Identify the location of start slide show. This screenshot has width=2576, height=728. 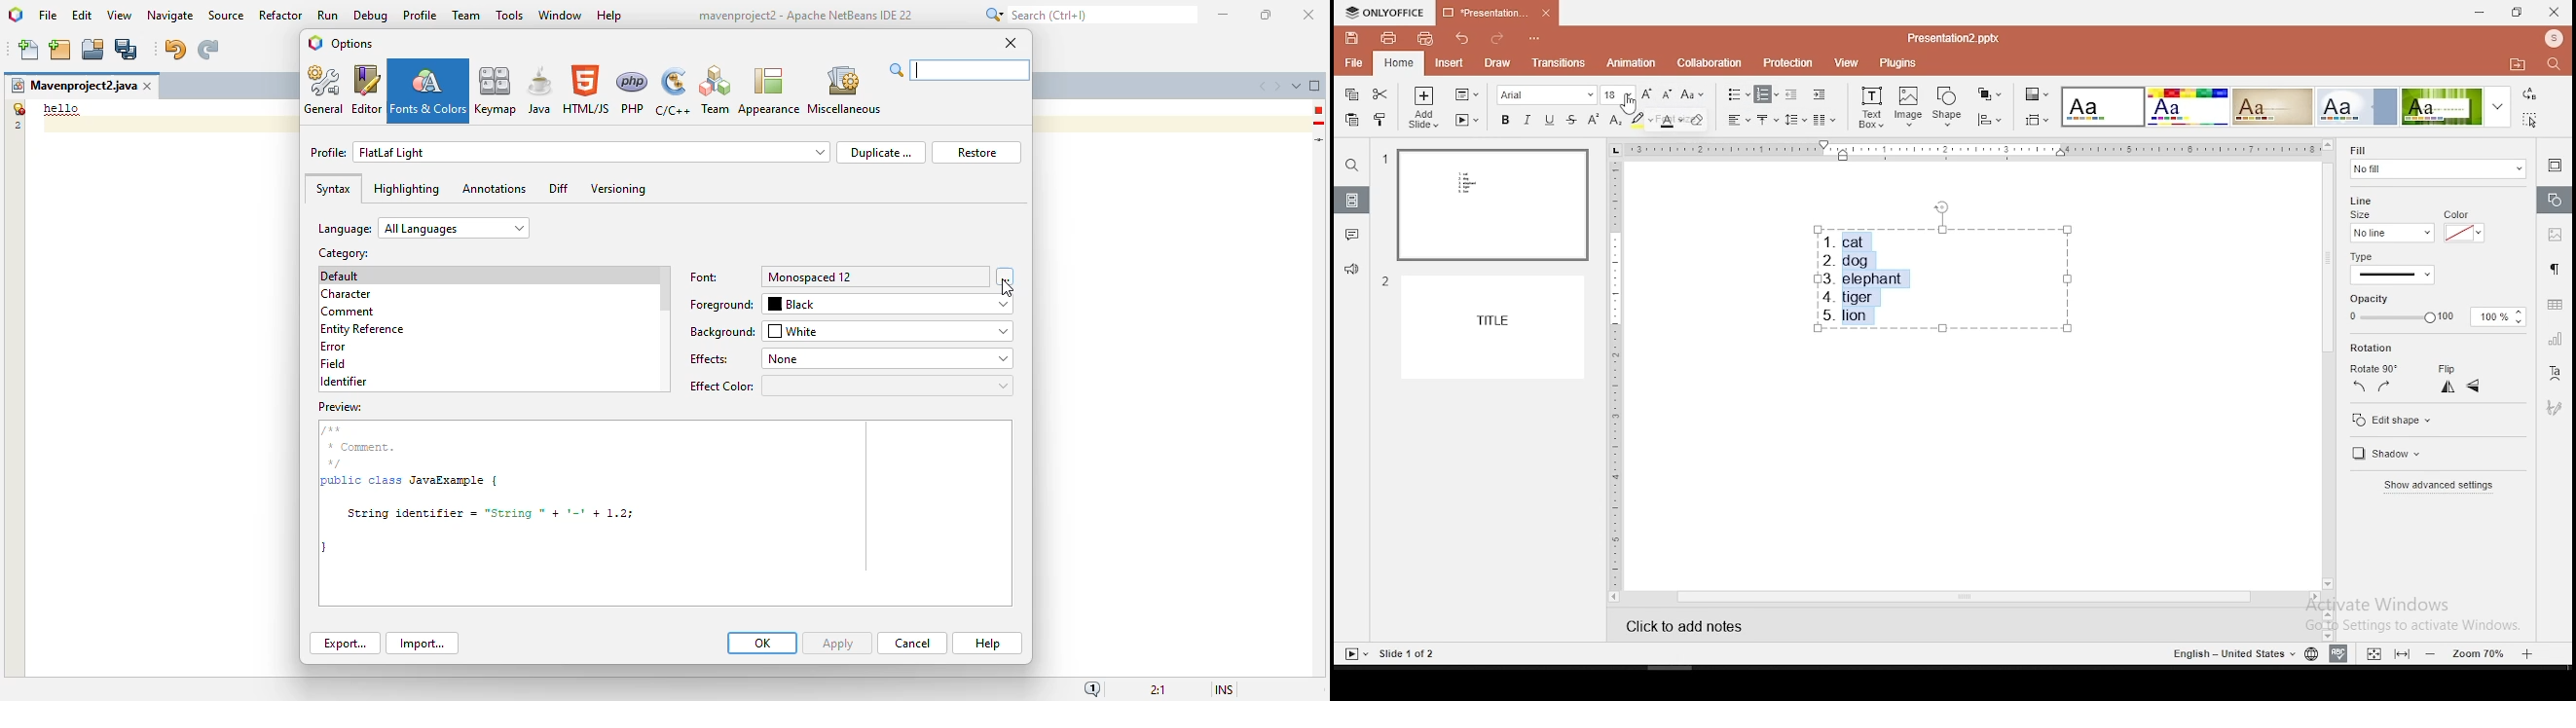
(1353, 653).